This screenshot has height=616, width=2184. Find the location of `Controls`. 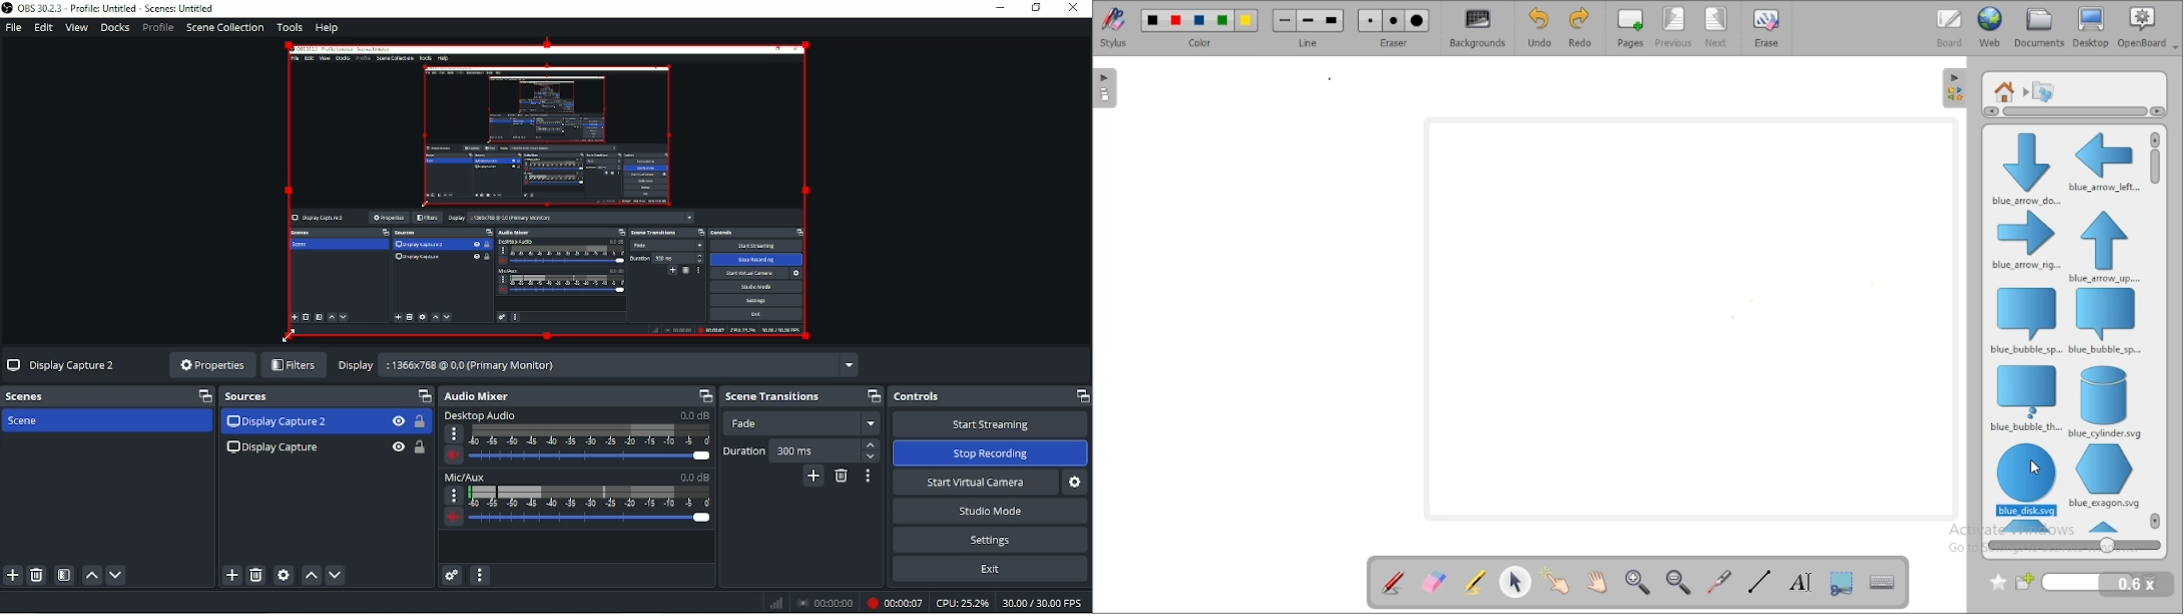

Controls is located at coordinates (917, 397).